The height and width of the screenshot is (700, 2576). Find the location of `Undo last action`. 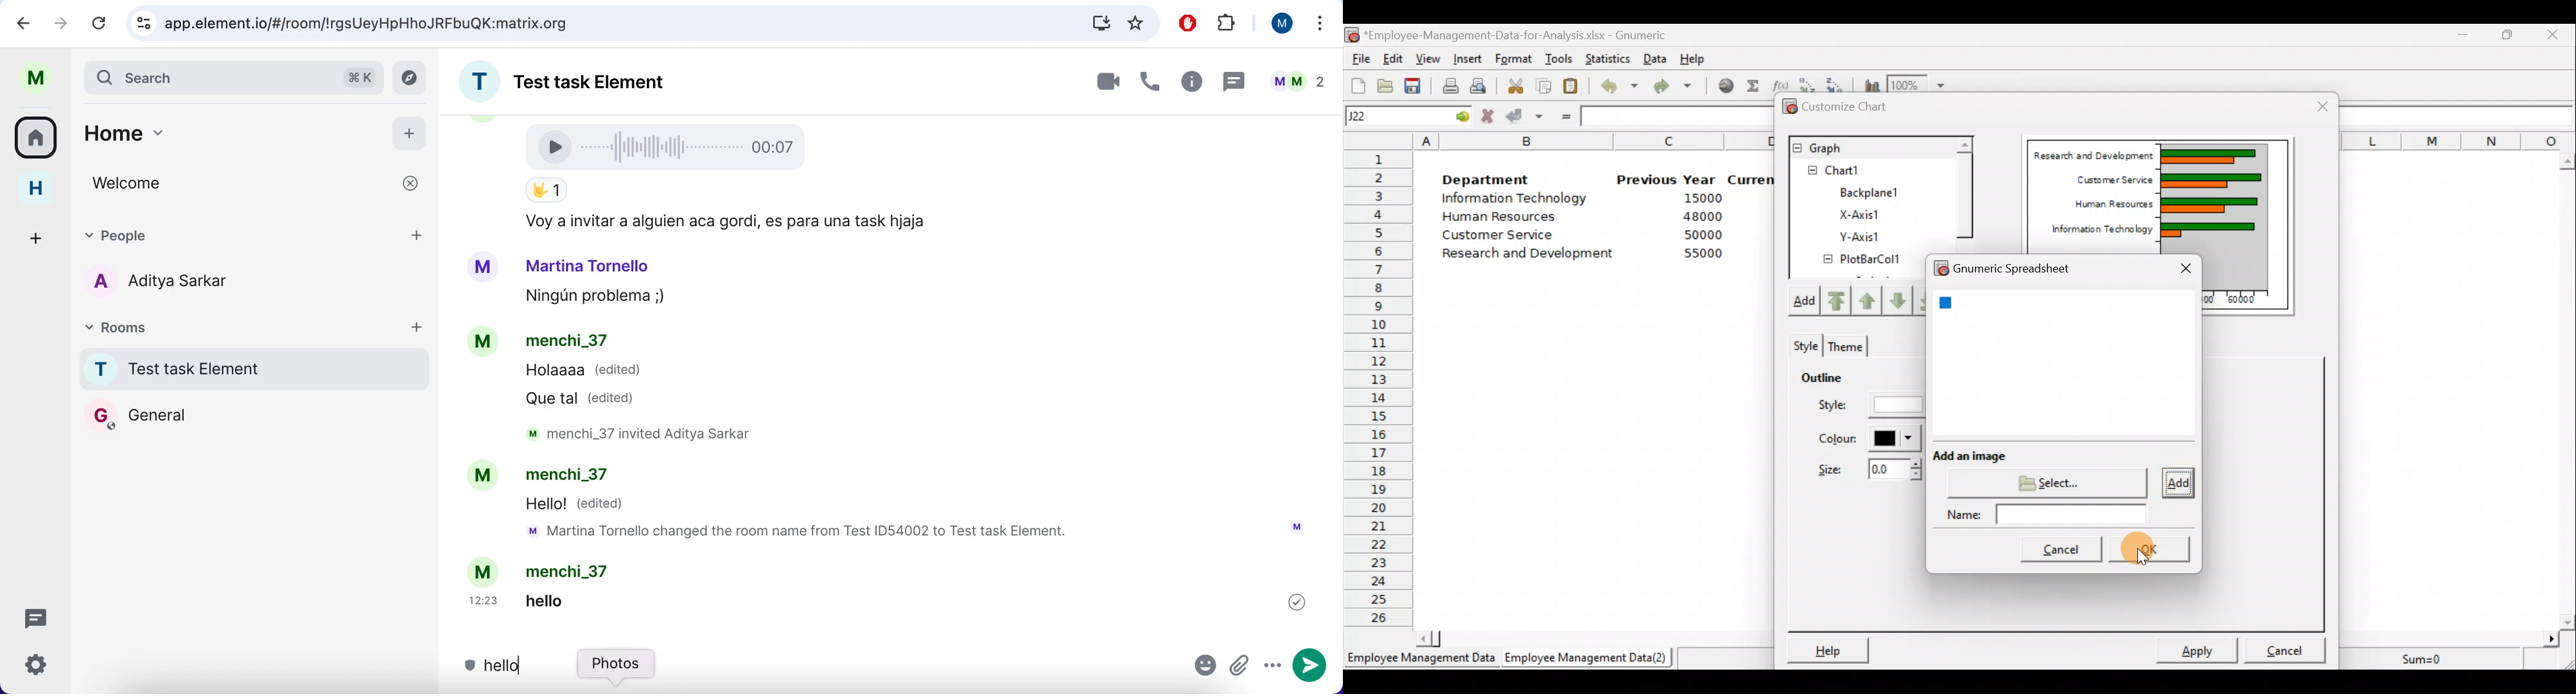

Undo last action is located at coordinates (1620, 89).